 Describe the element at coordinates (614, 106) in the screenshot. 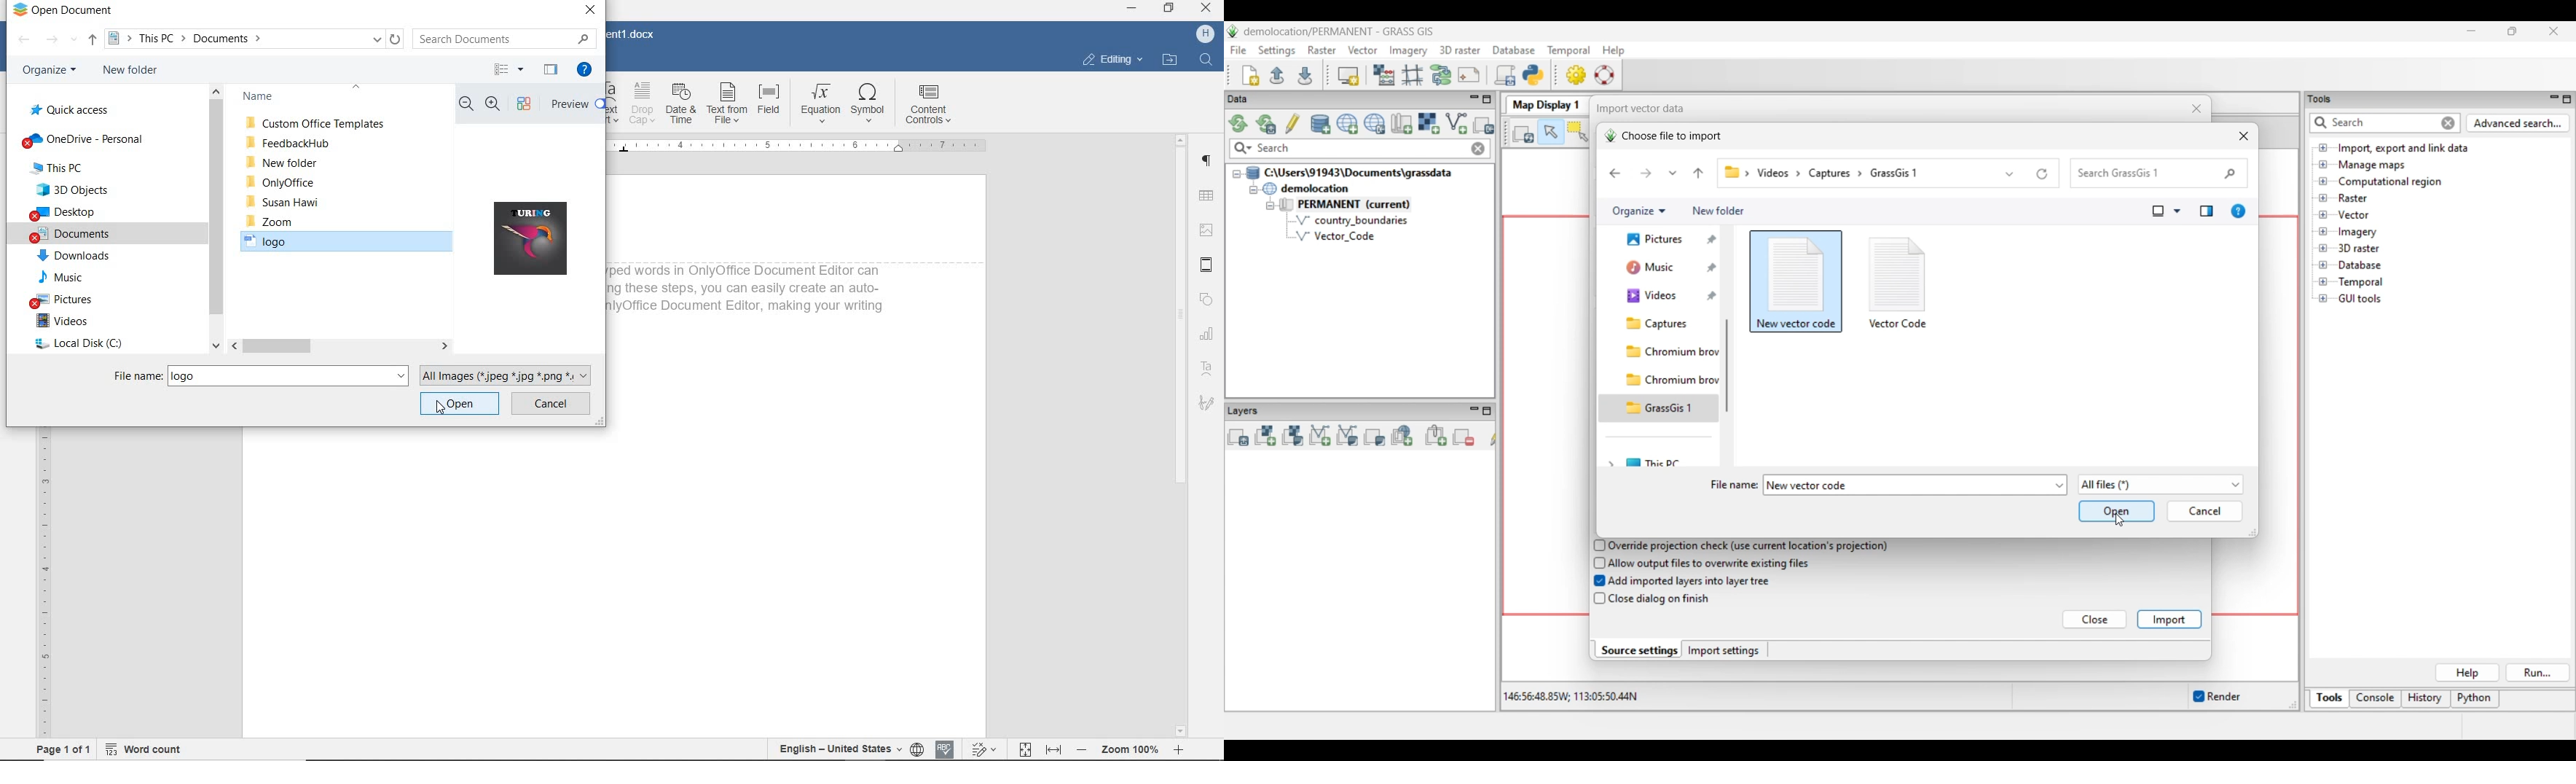

I see `TEXT ART` at that location.